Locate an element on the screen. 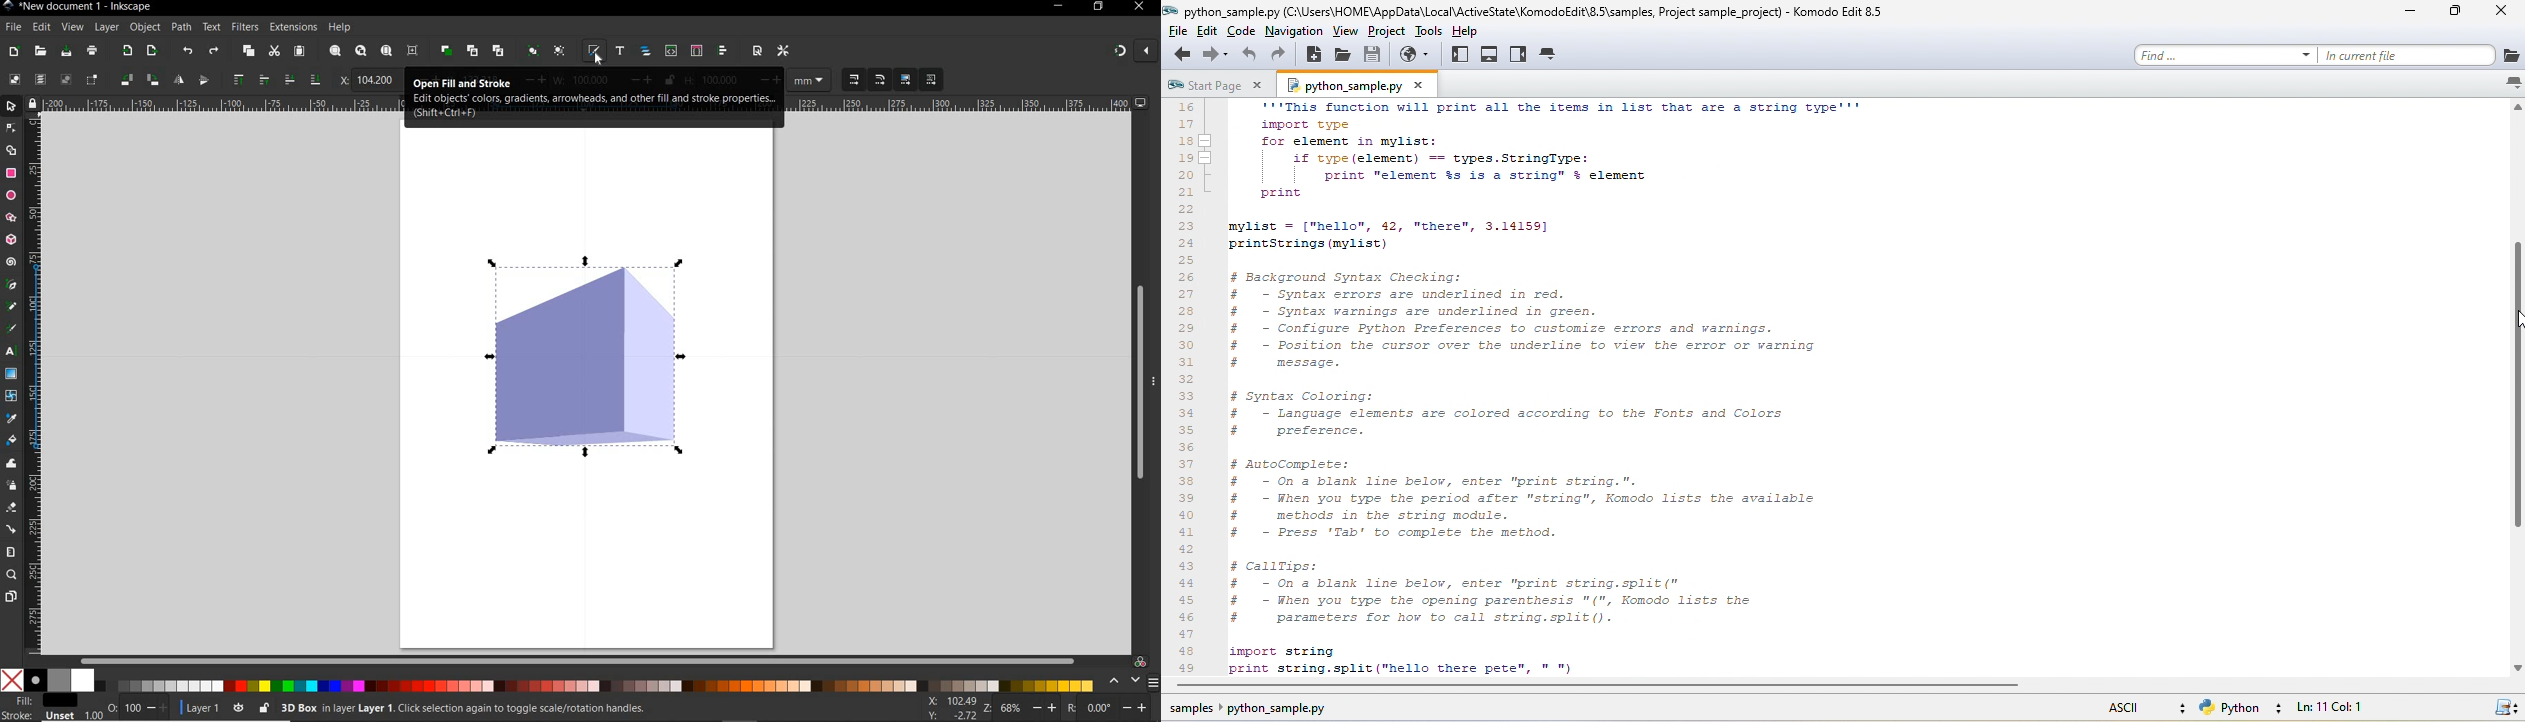  COLOR MODE is located at coordinates (548, 681).